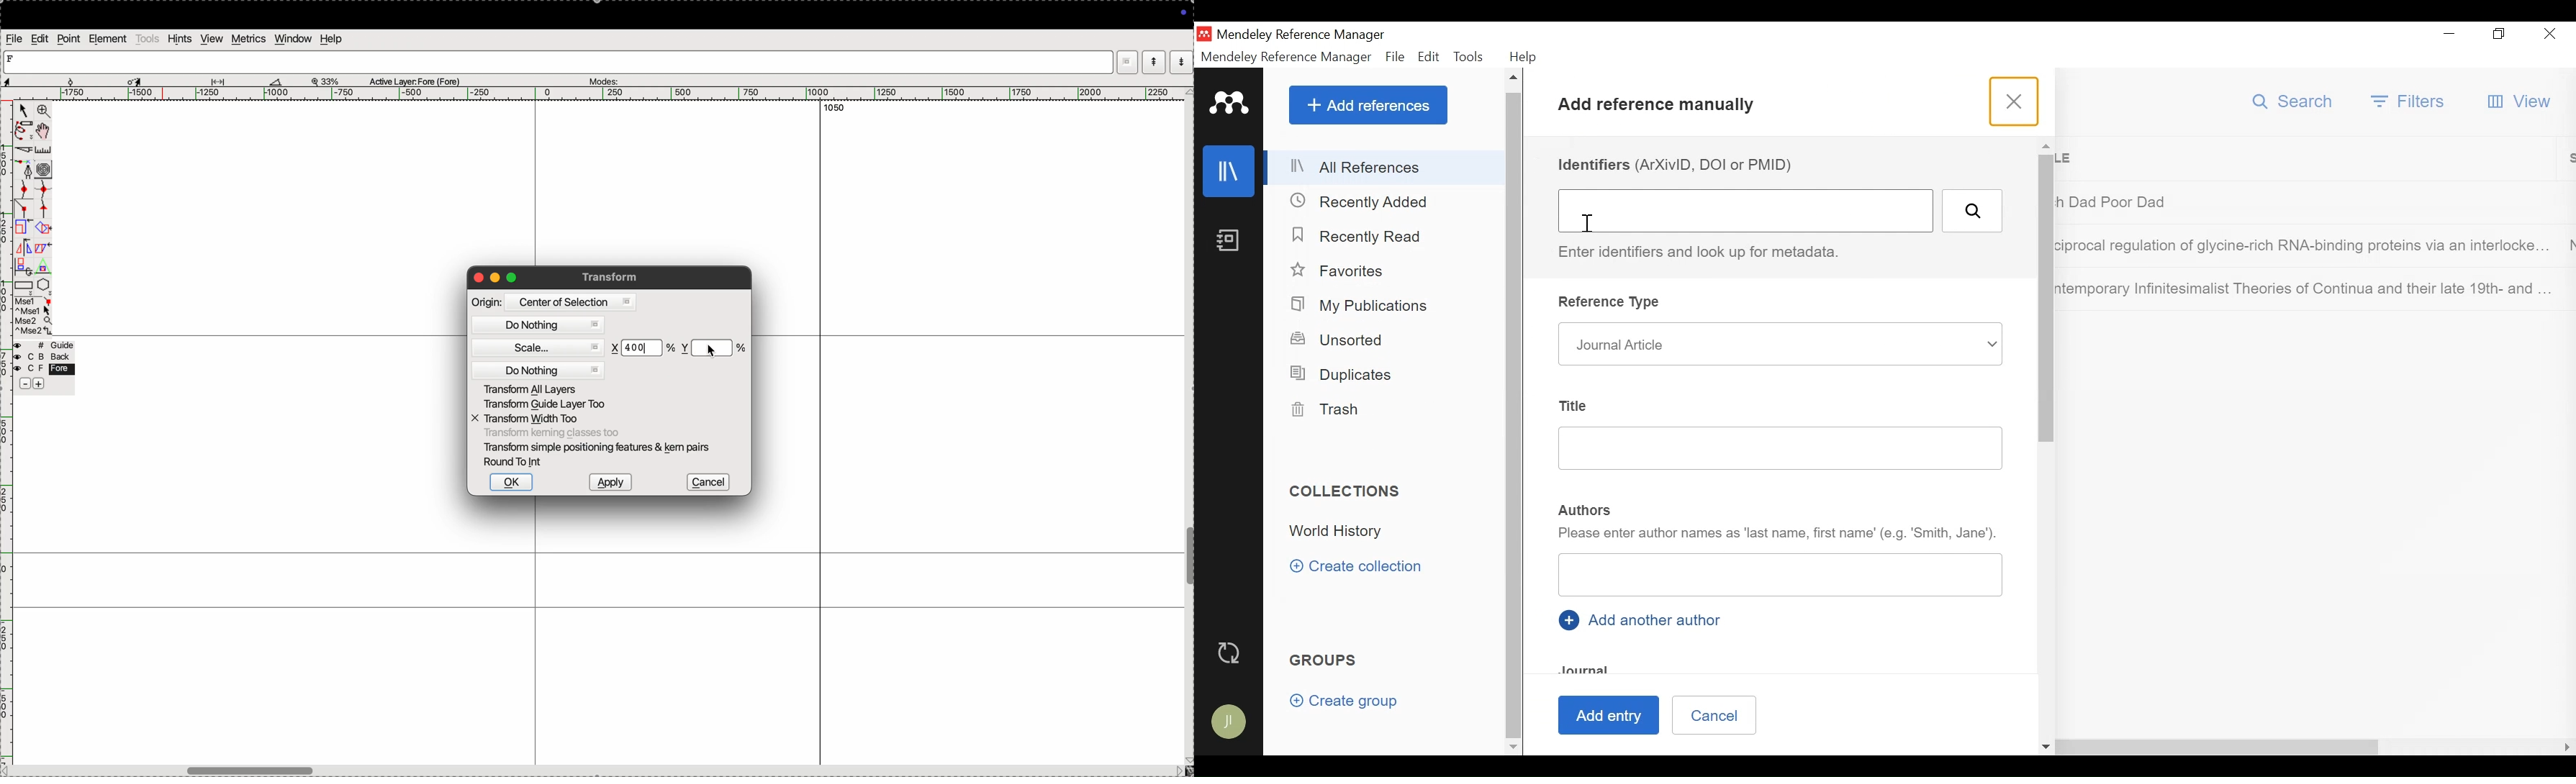  What do you see at coordinates (1230, 241) in the screenshot?
I see `Notebook` at bounding box center [1230, 241].